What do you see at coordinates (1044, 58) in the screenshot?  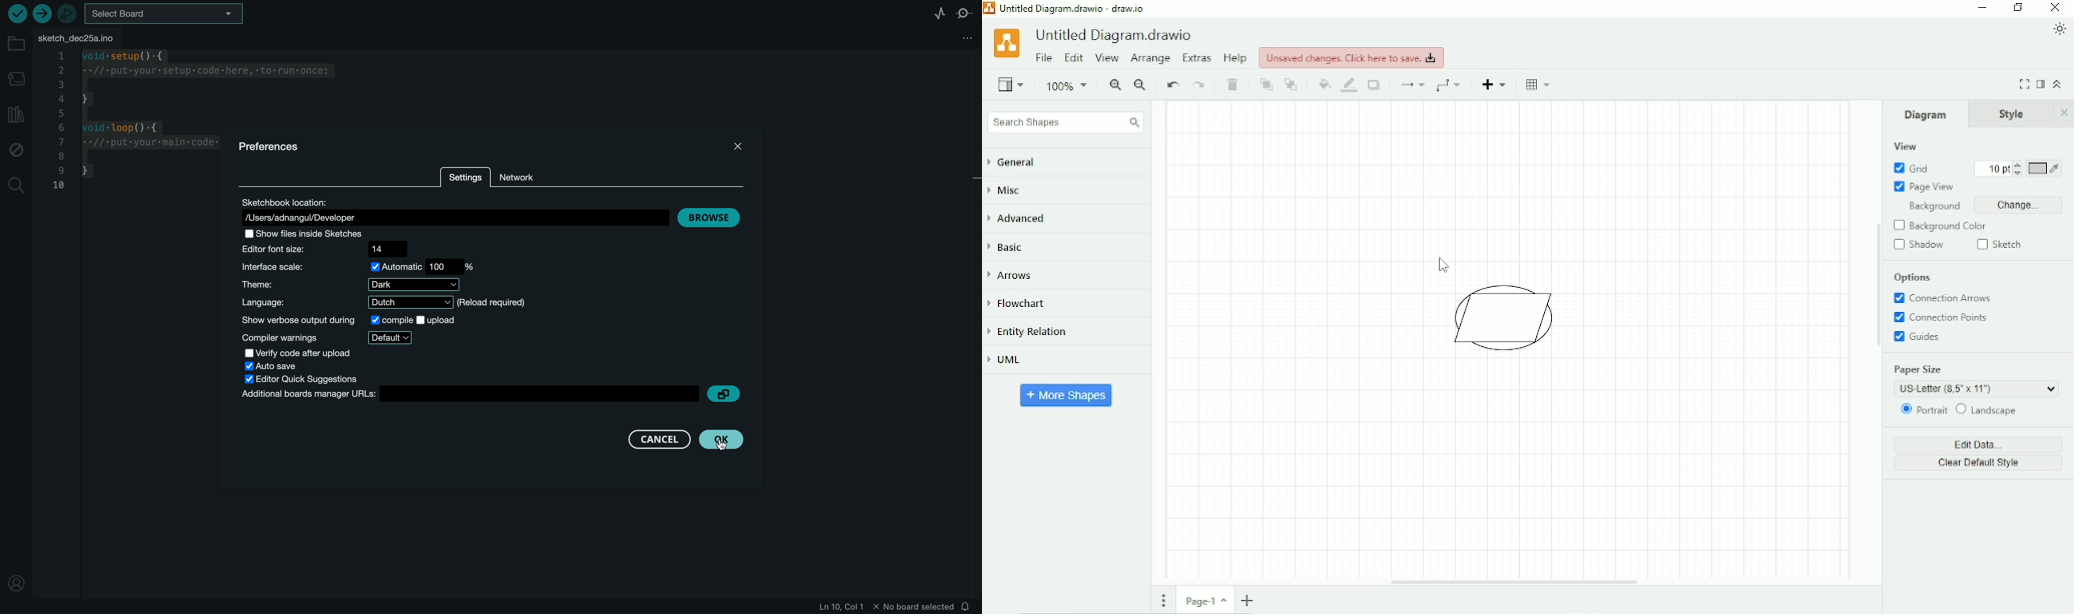 I see `File` at bounding box center [1044, 58].